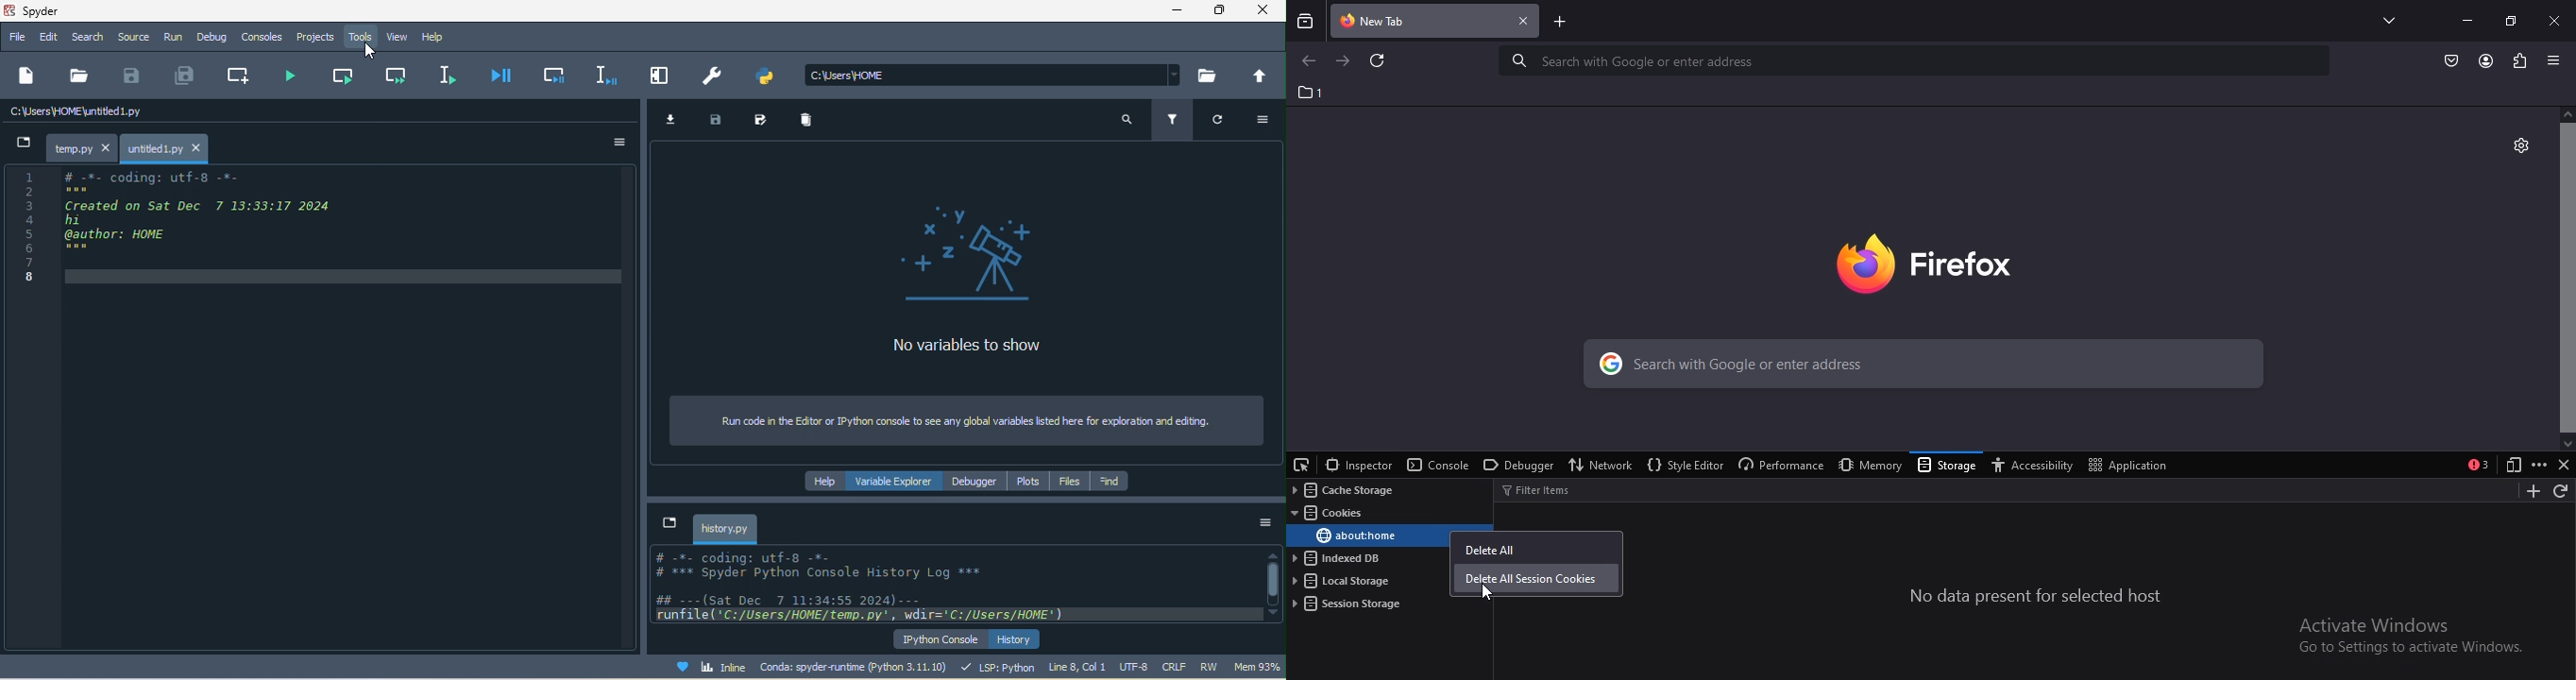 The height and width of the screenshot is (700, 2576). What do you see at coordinates (963, 420) in the screenshot?
I see `run code in the editor or python console to see any global variables isted herefor exploration and editing` at bounding box center [963, 420].